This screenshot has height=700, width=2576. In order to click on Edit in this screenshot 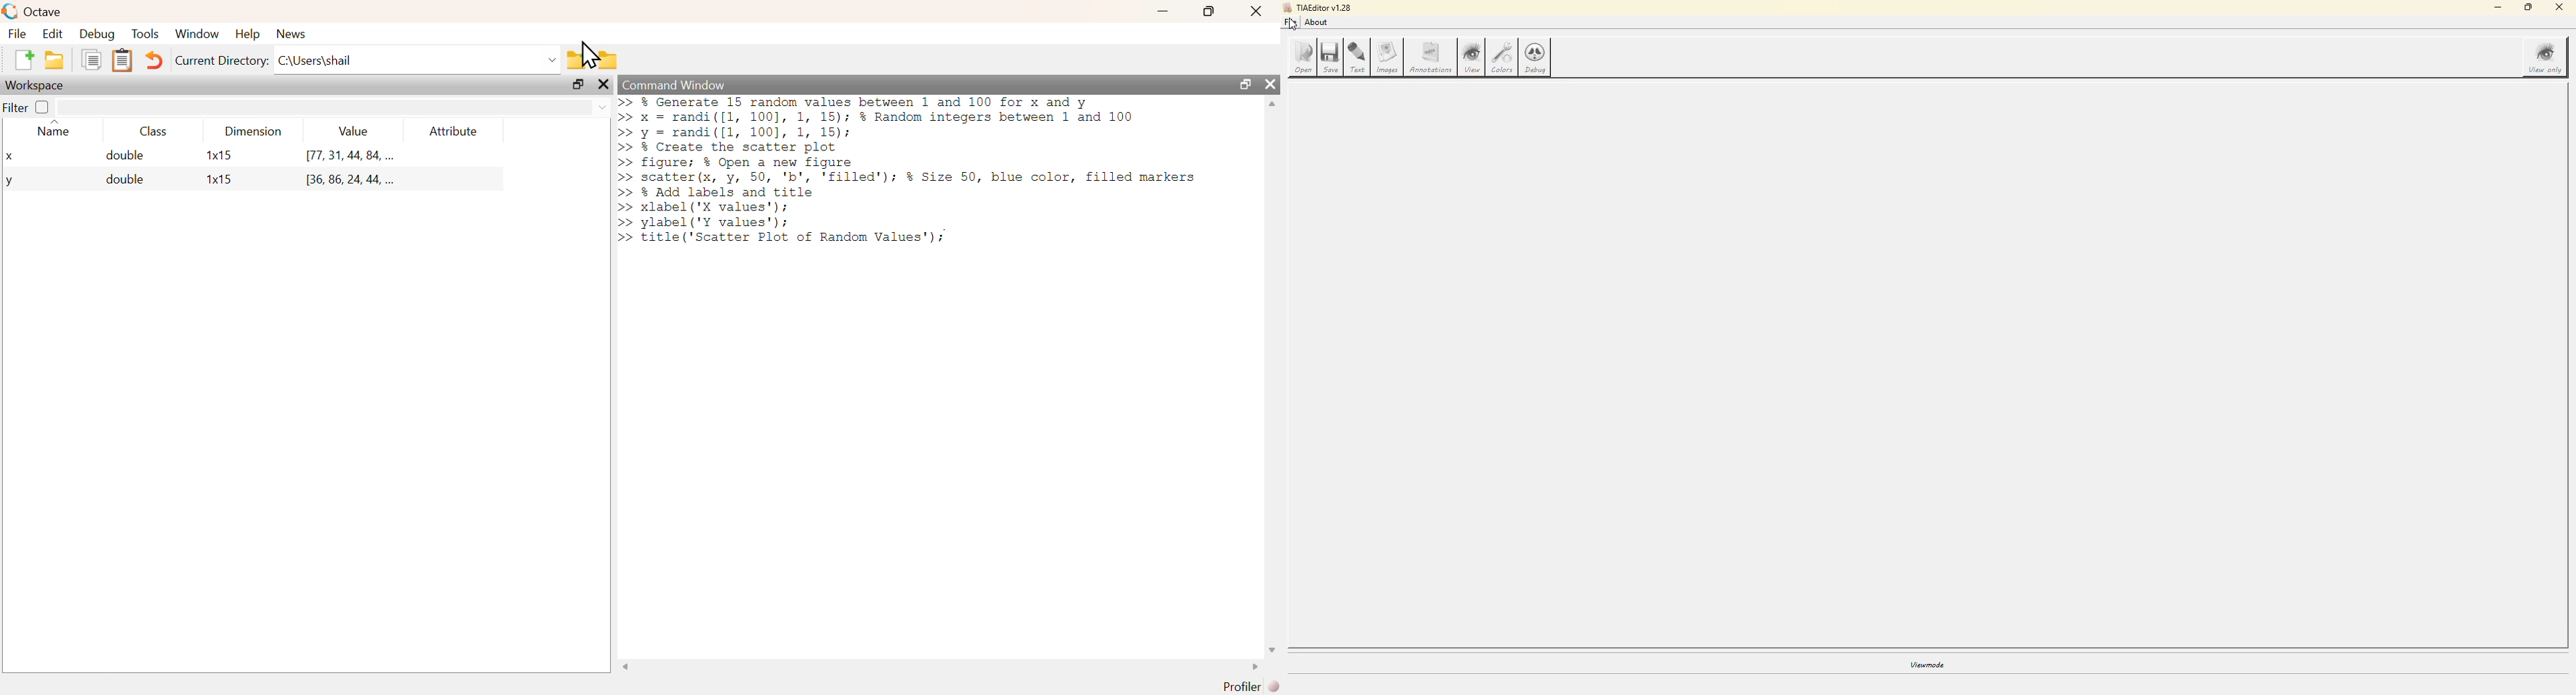, I will do `click(53, 33)`.